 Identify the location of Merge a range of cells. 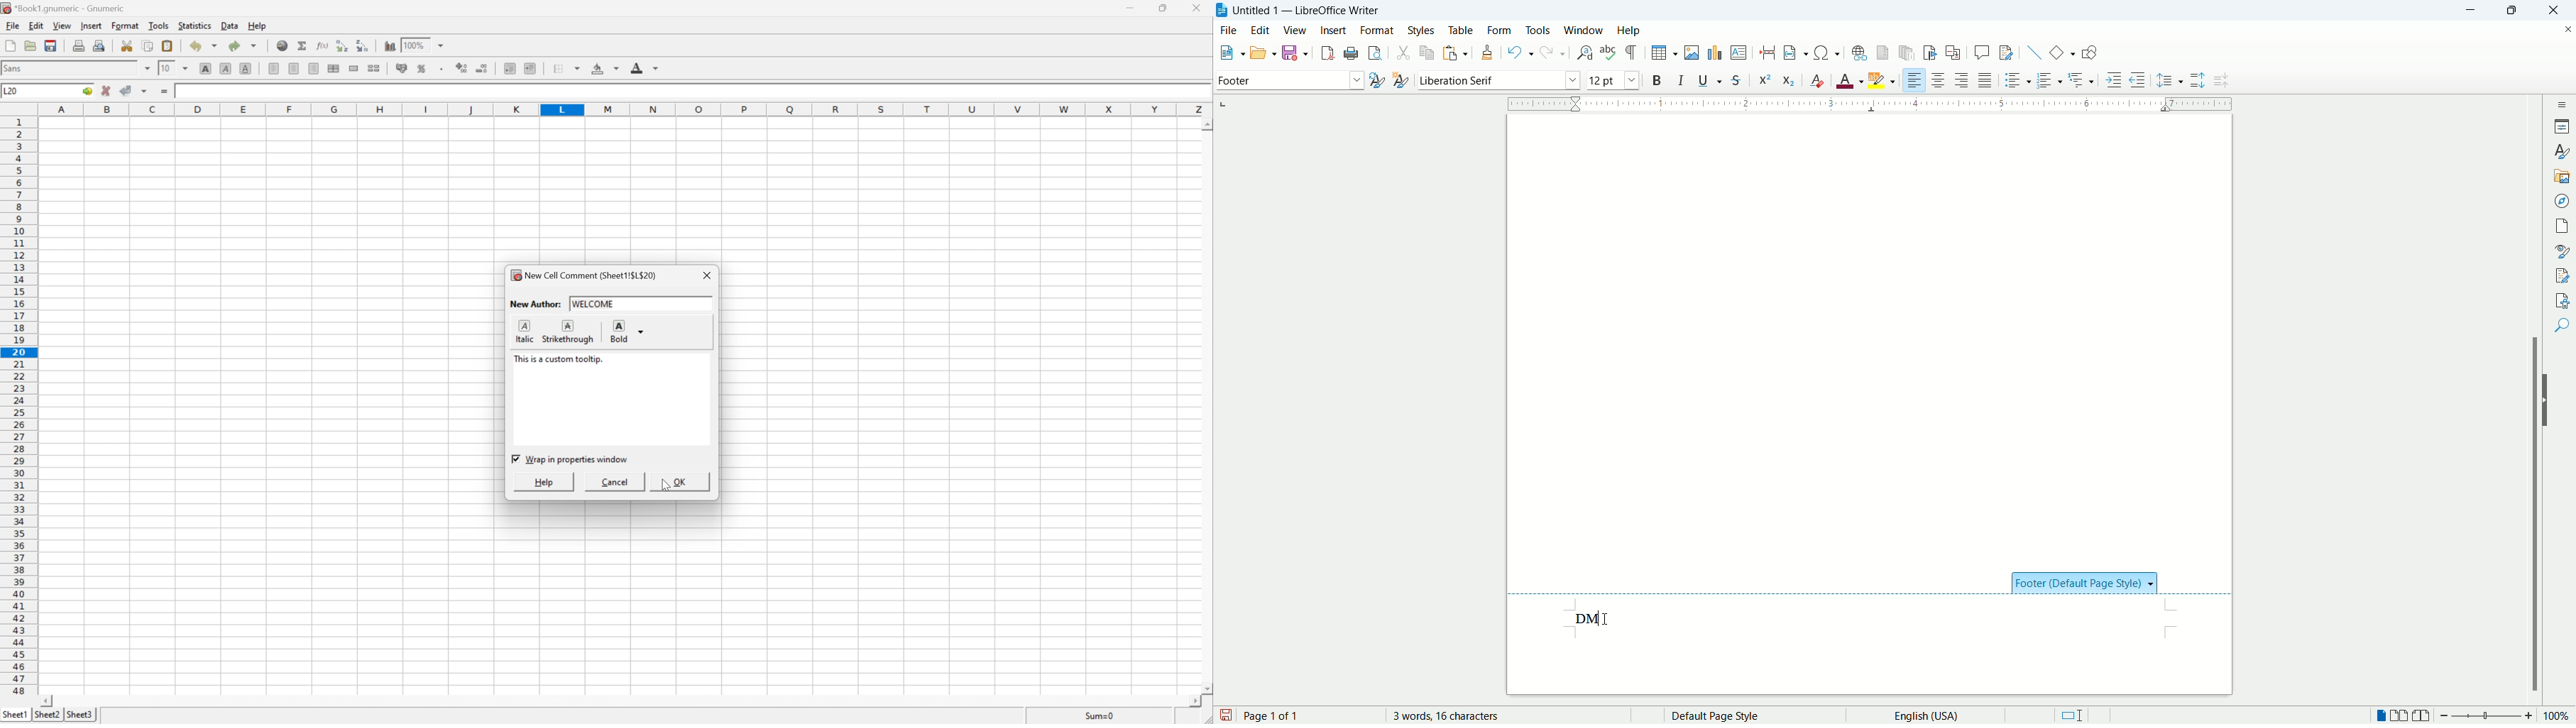
(353, 69).